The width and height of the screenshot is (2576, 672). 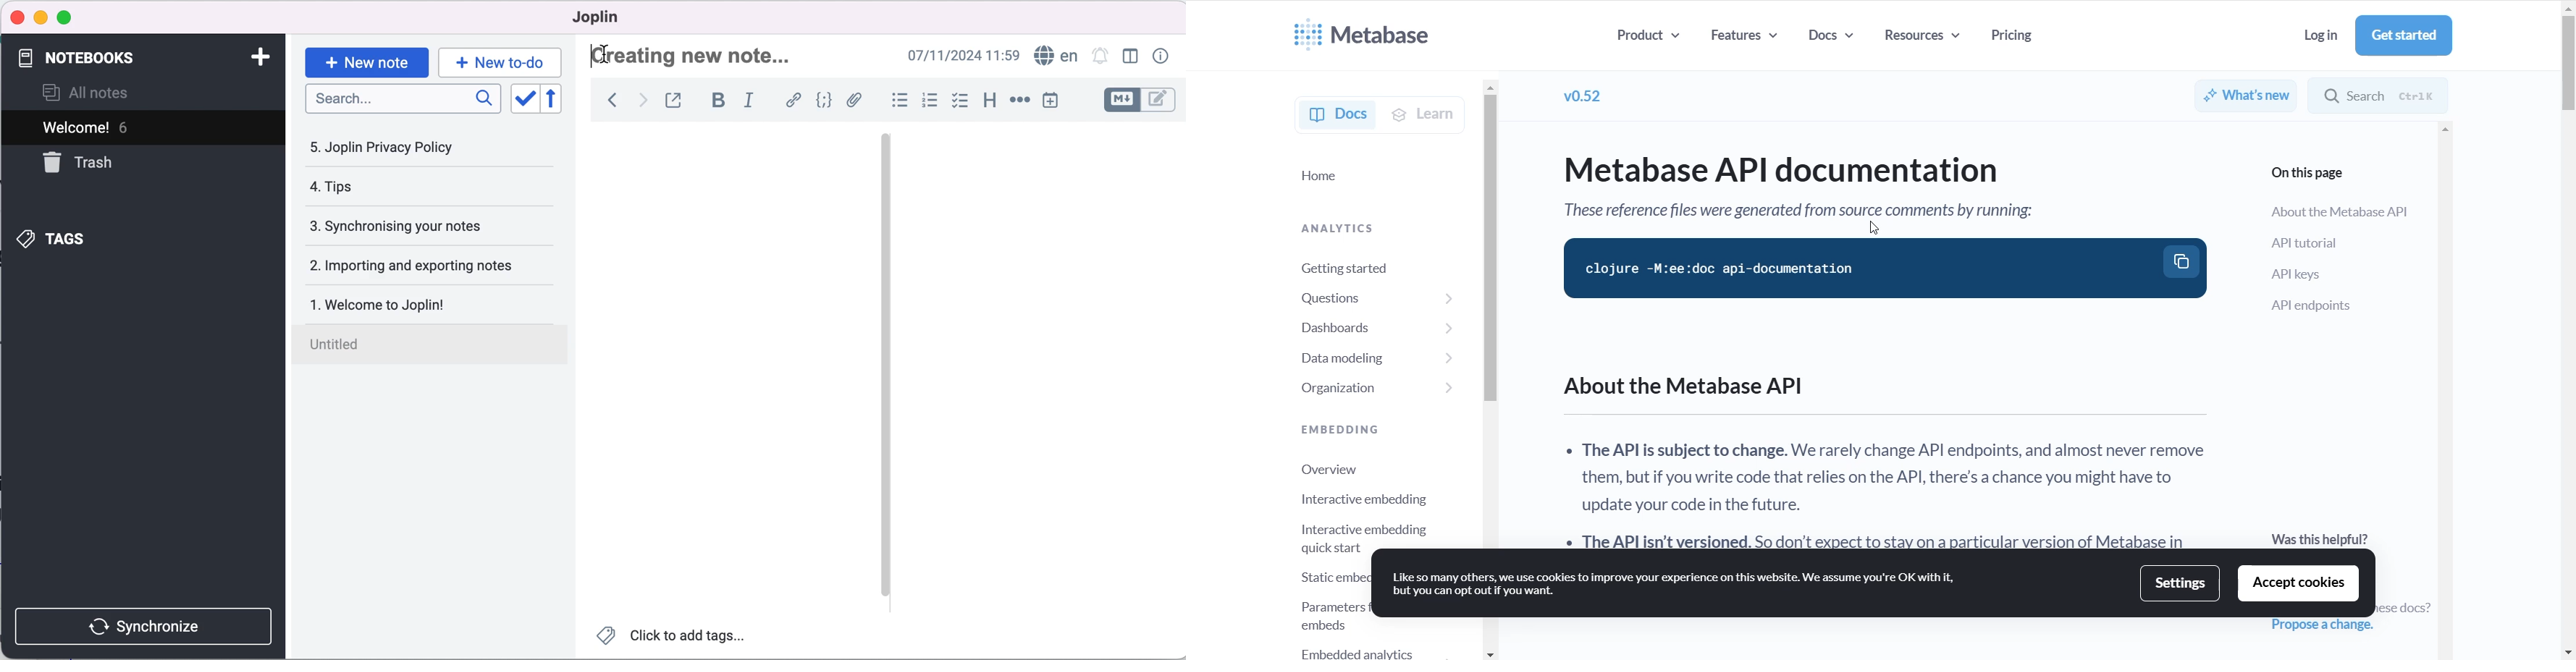 What do you see at coordinates (1489, 253) in the screenshot?
I see `scrollbar` at bounding box center [1489, 253].